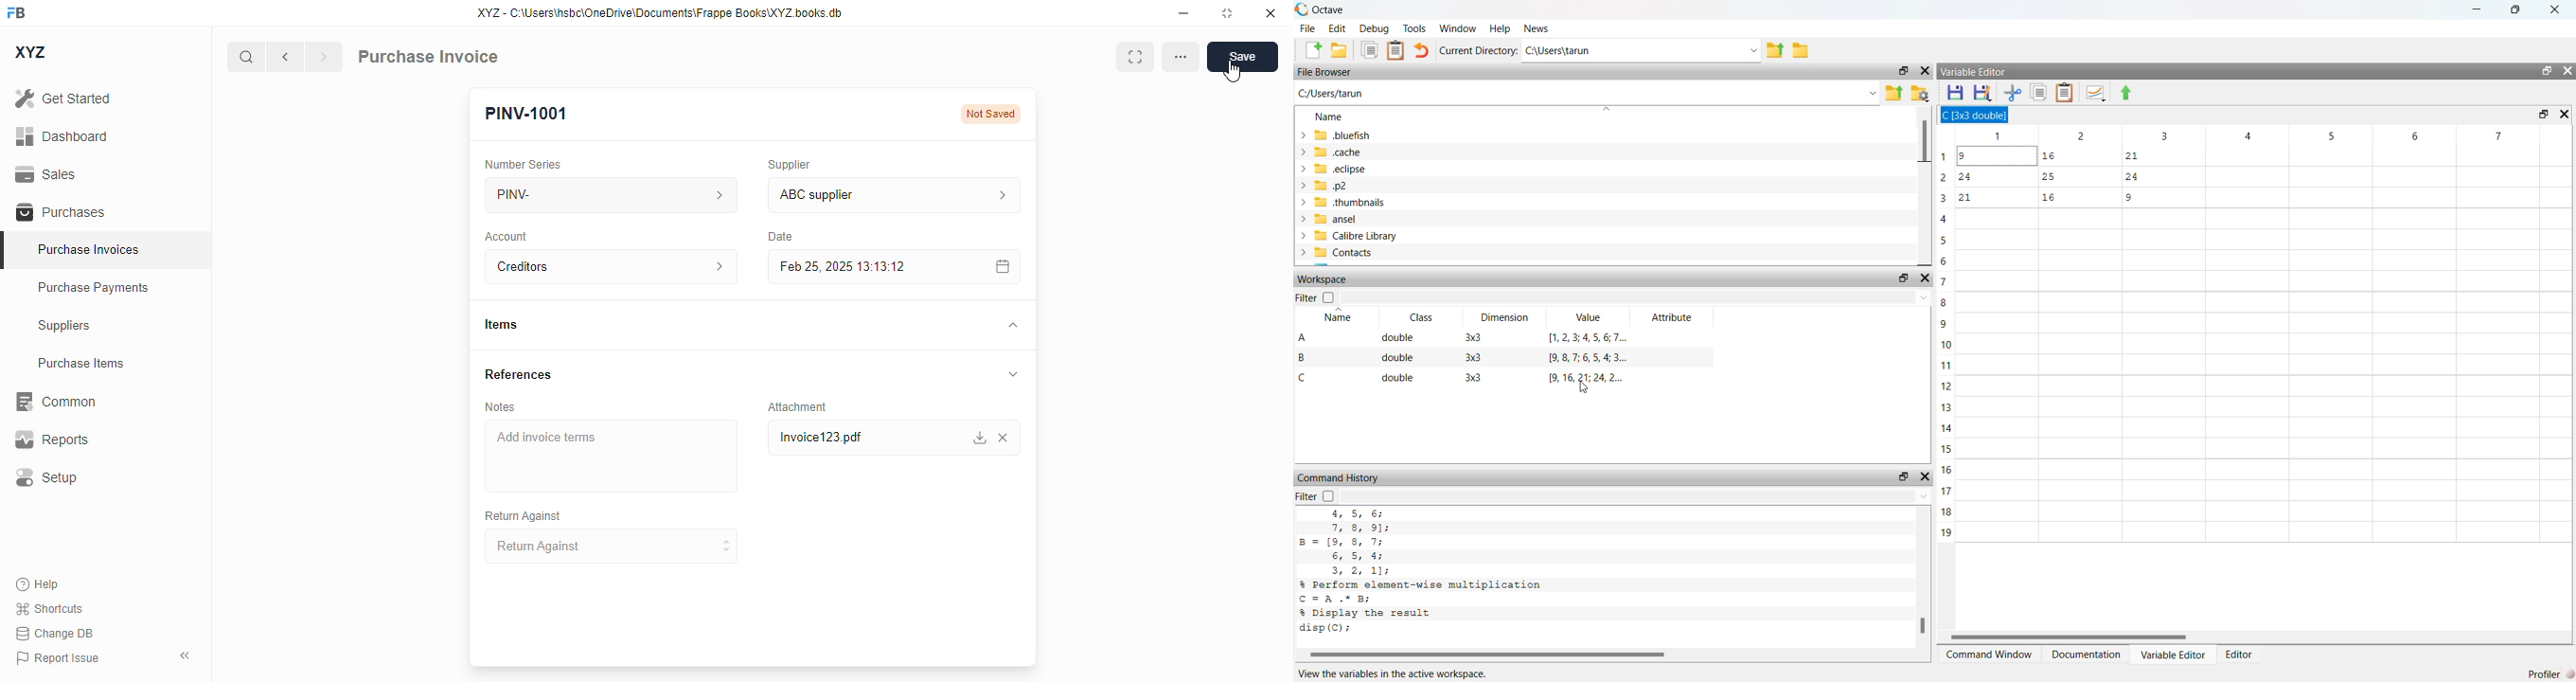 This screenshot has width=2576, height=700. I want to click on common, so click(54, 402).